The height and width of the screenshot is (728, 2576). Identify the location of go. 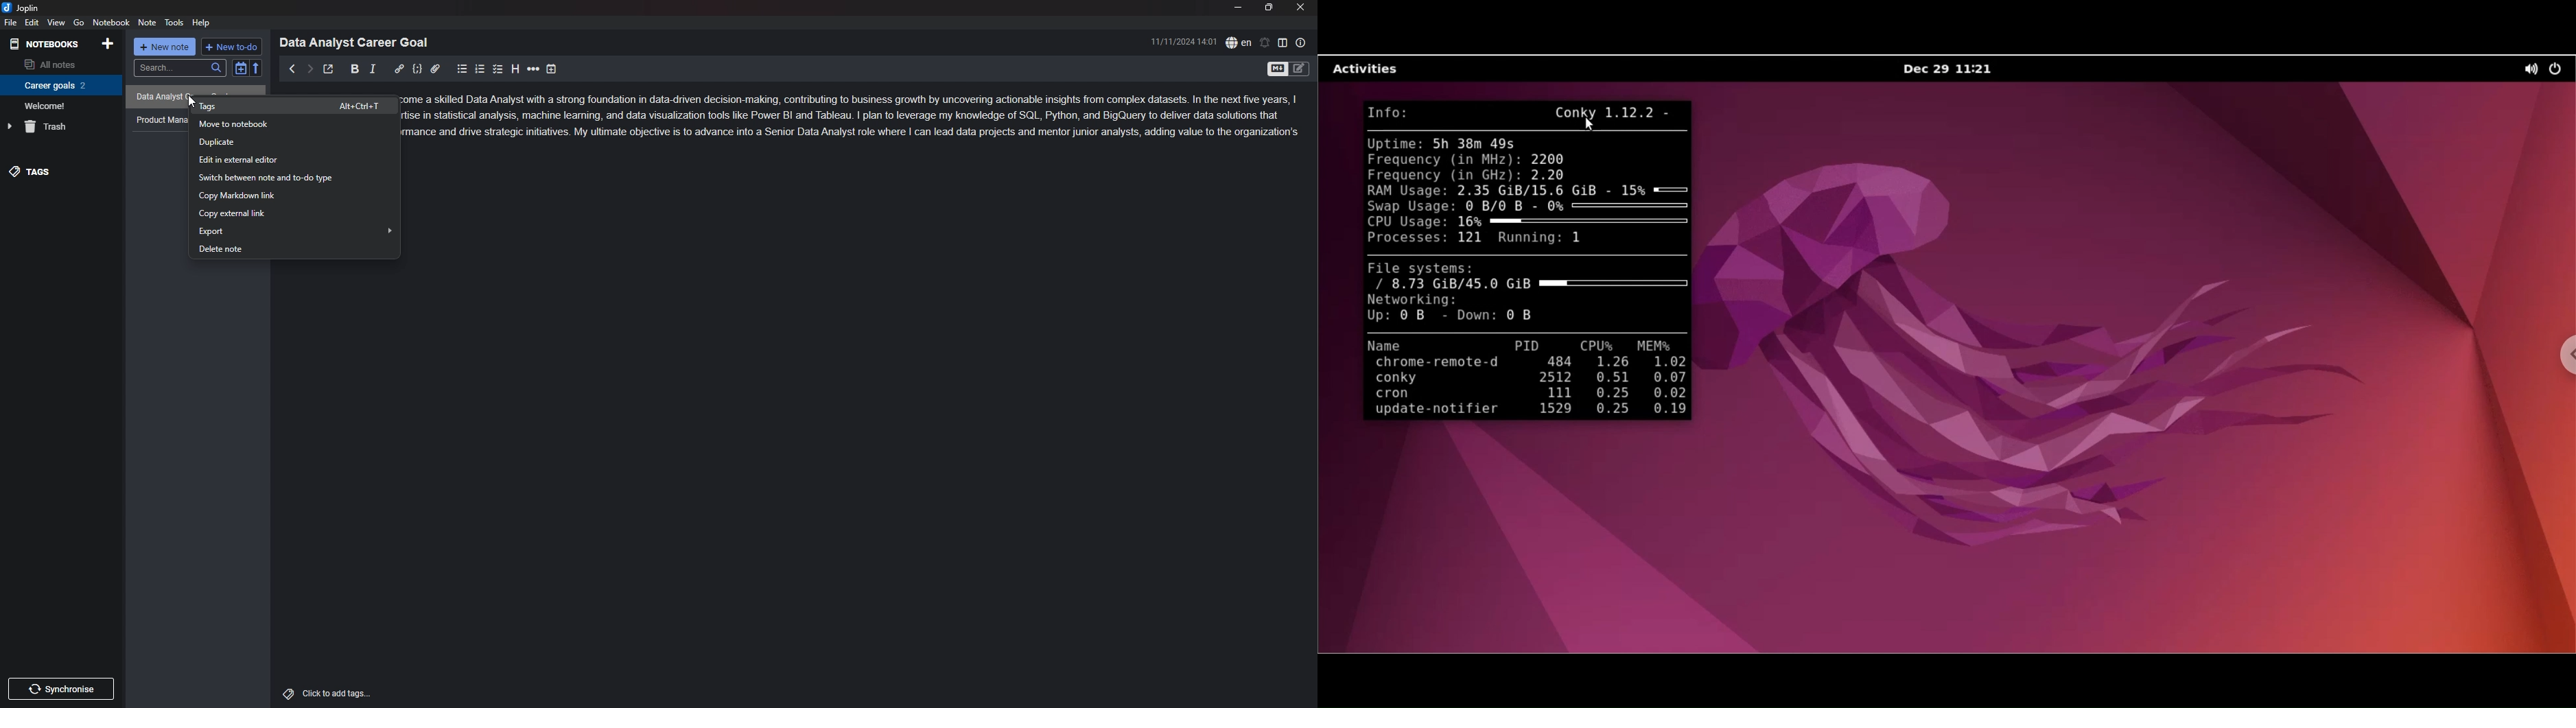
(79, 23).